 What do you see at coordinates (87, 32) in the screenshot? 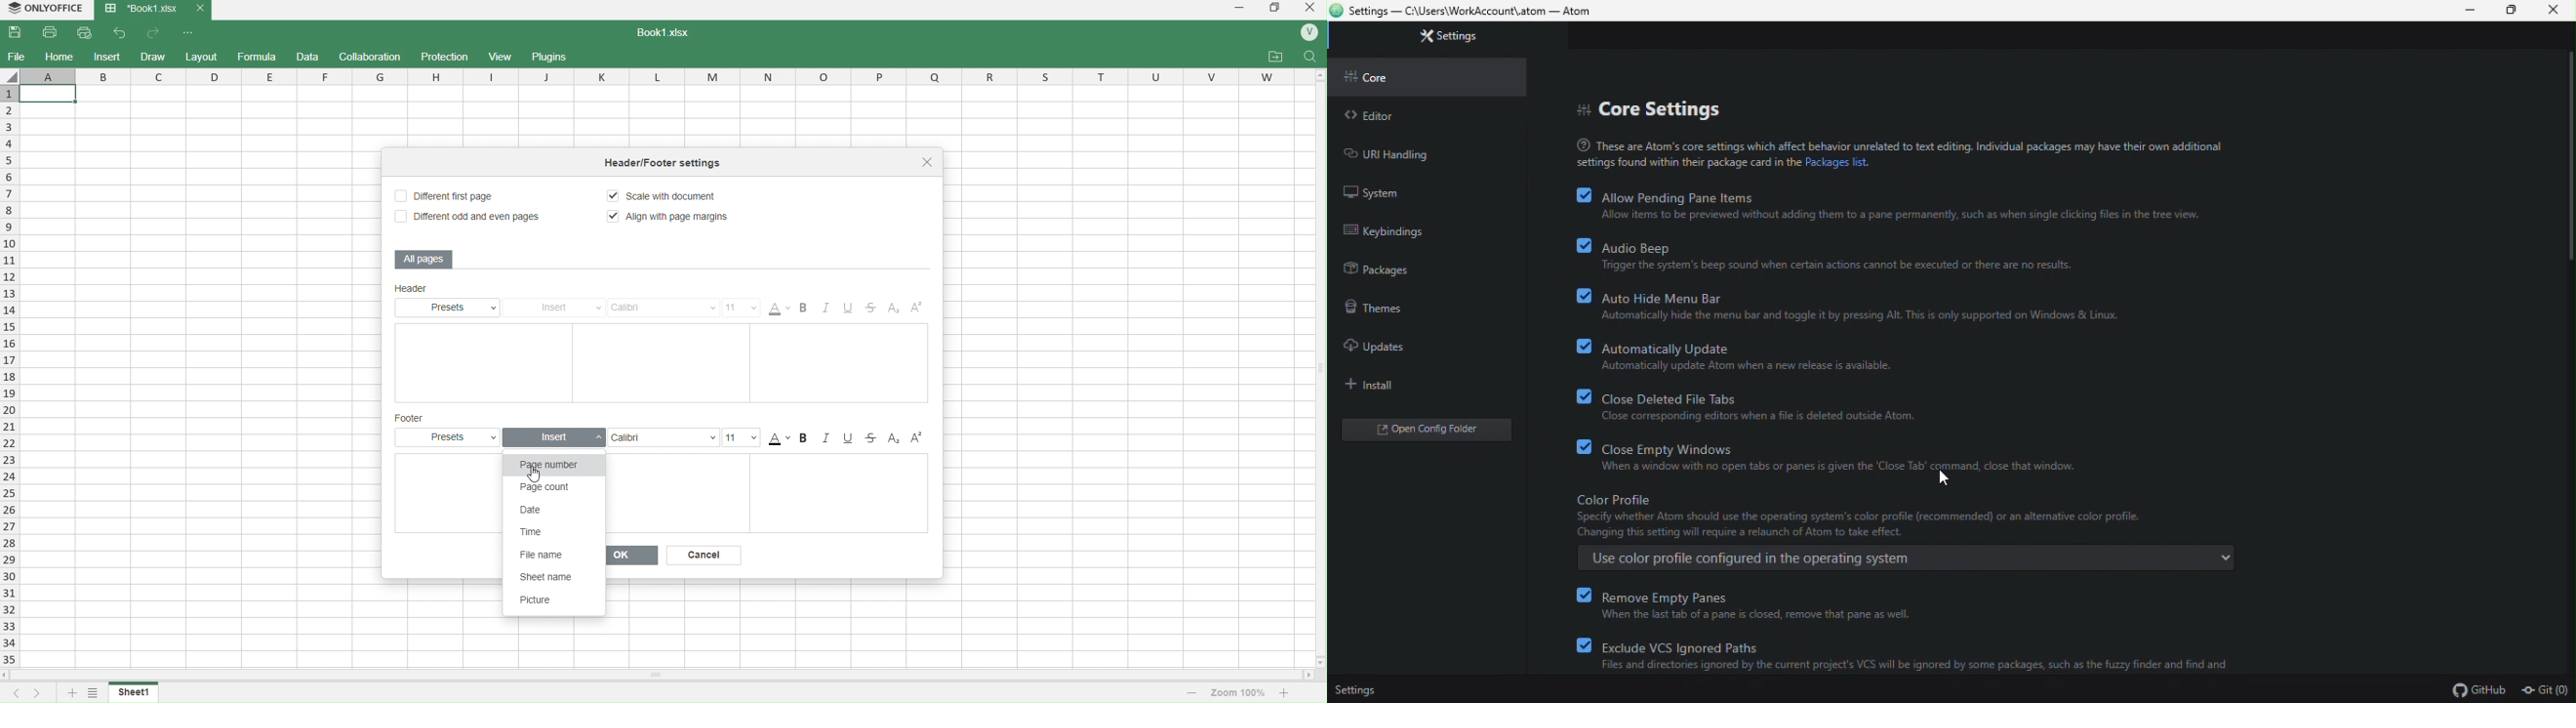
I see `quick print` at bounding box center [87, 32].